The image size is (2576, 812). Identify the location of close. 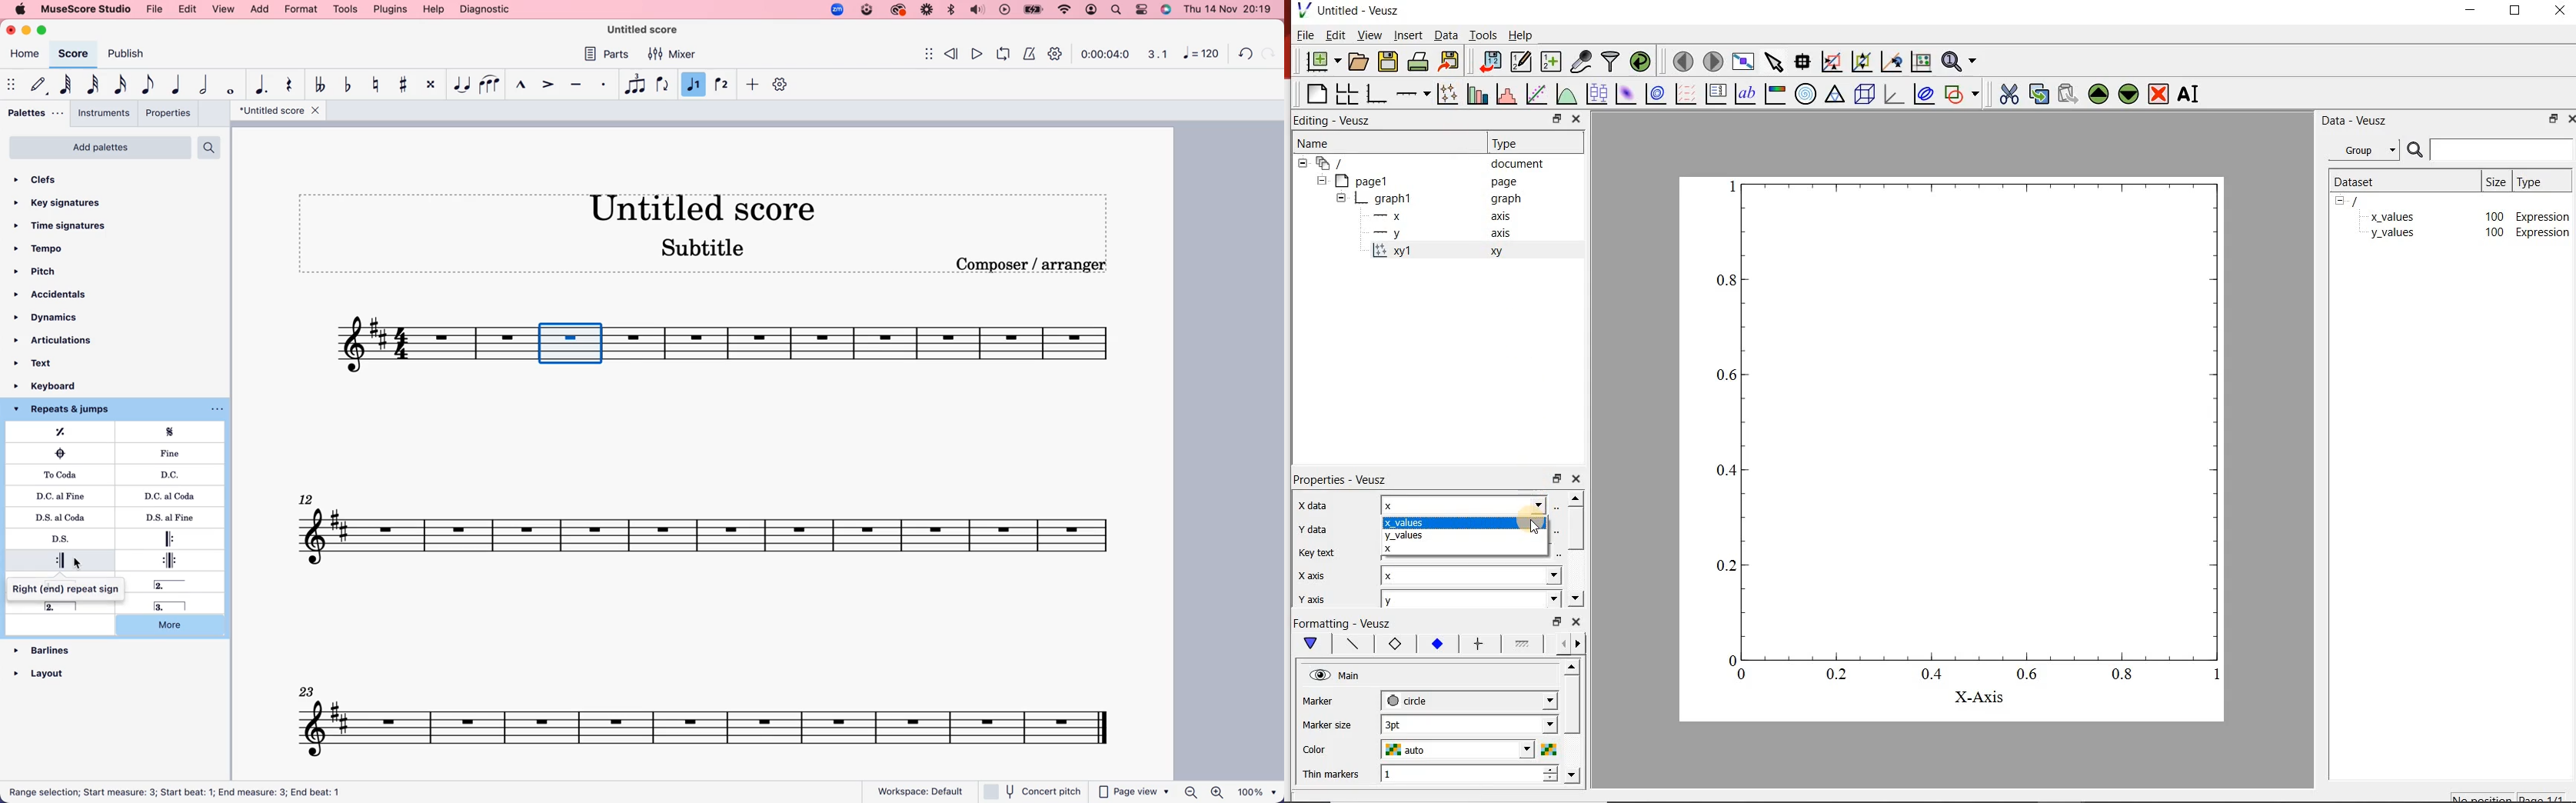
(1577, 118).